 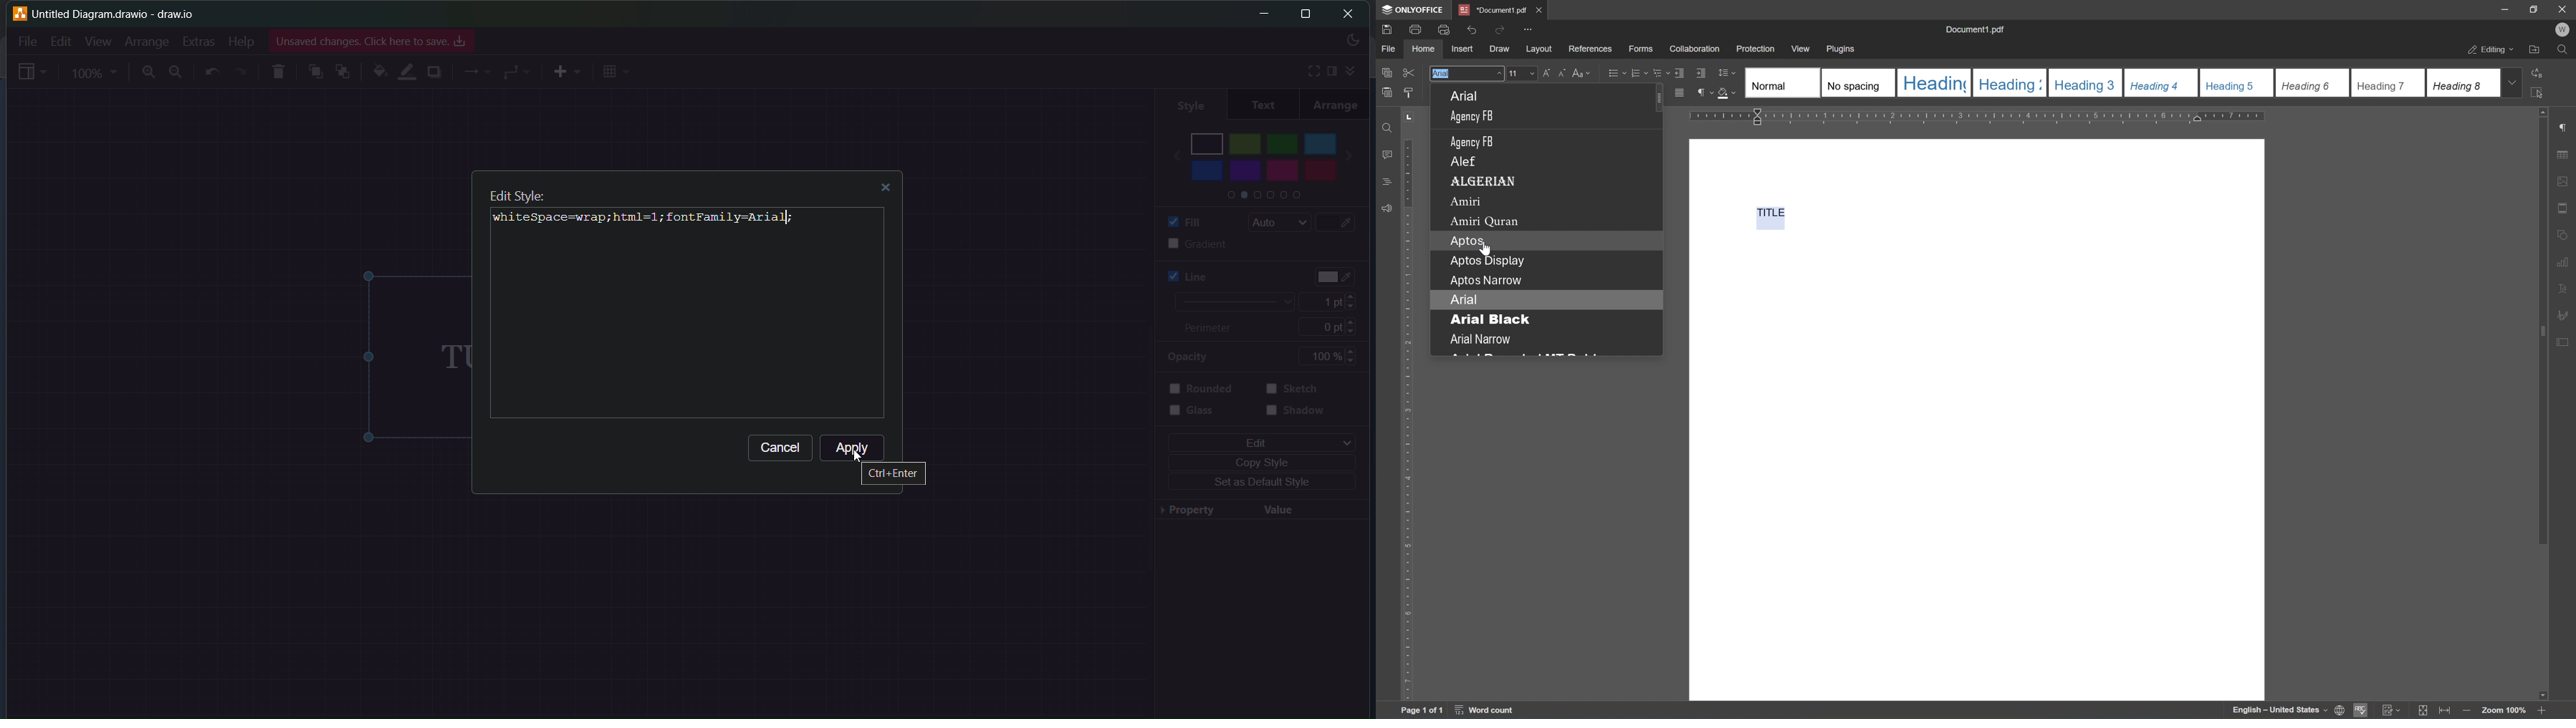 I want to click on ALEF, so click(x=1468, y=162).